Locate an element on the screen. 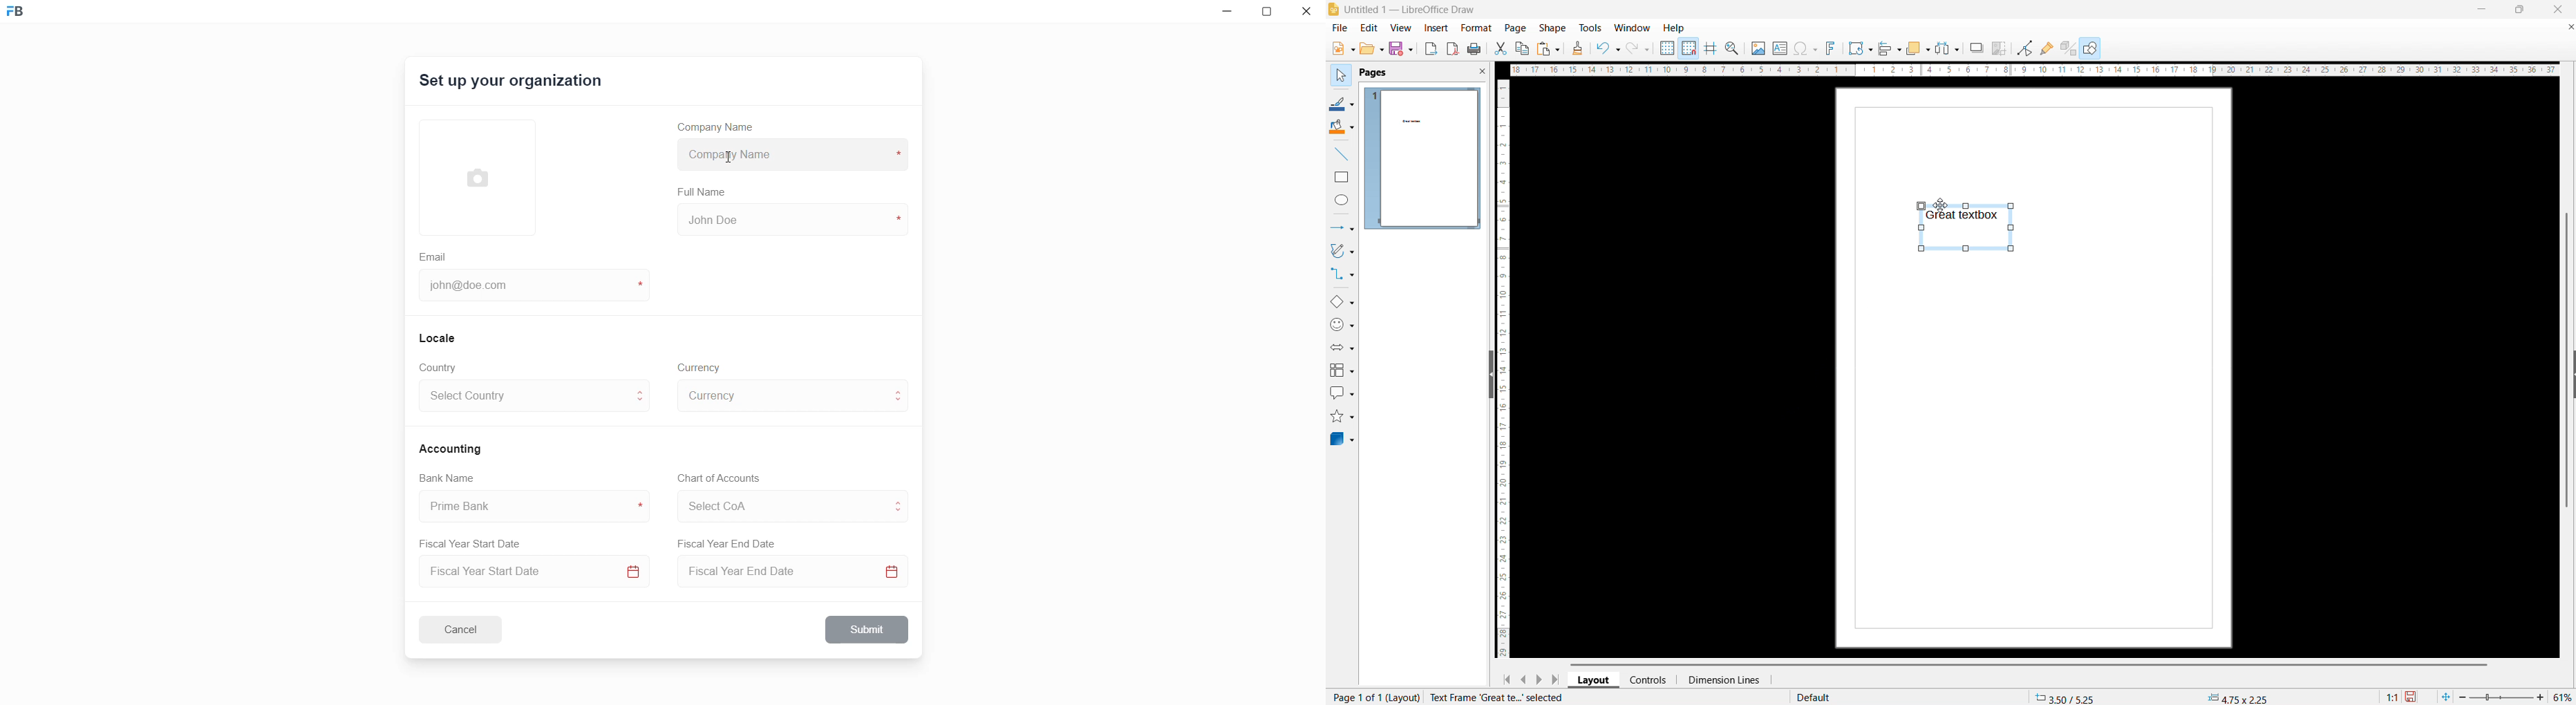 Image resolution: width=2576 pixels, height=728 pixels. view is located at coordinates (1400, 27).